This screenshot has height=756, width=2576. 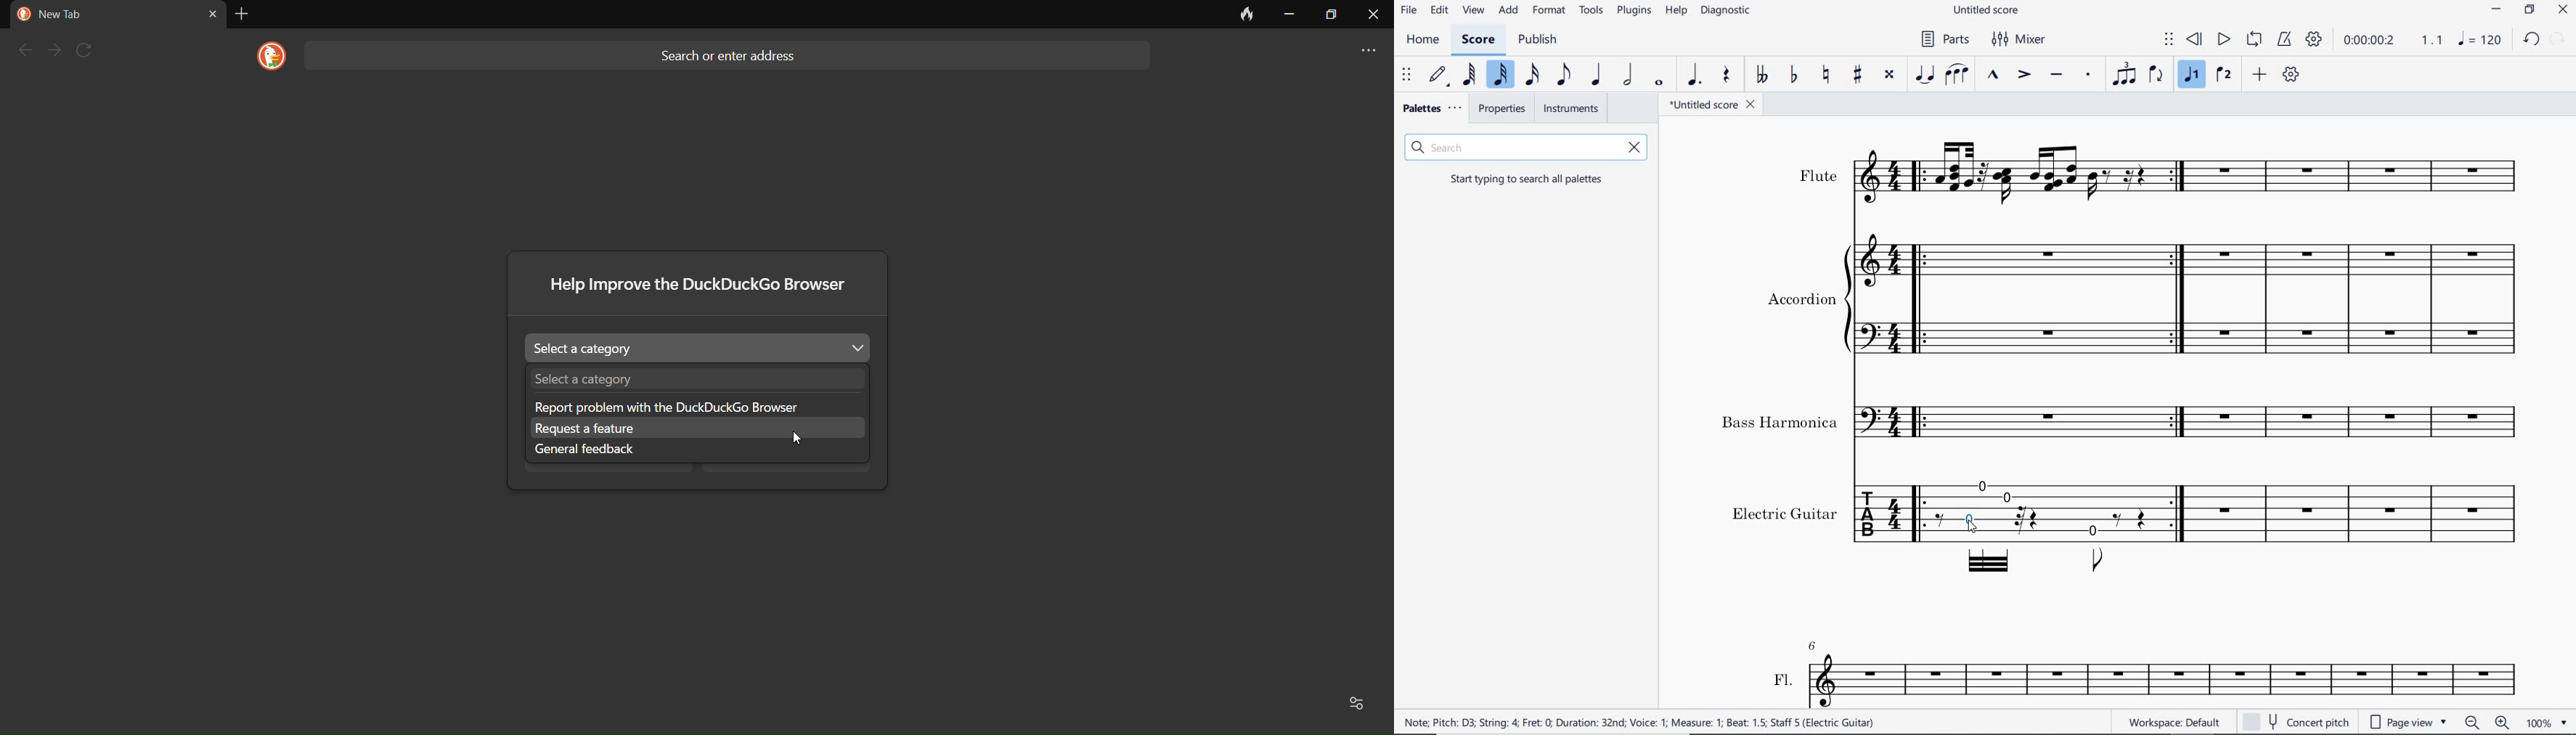 I want to click on search, so click(x=1509, y=148).